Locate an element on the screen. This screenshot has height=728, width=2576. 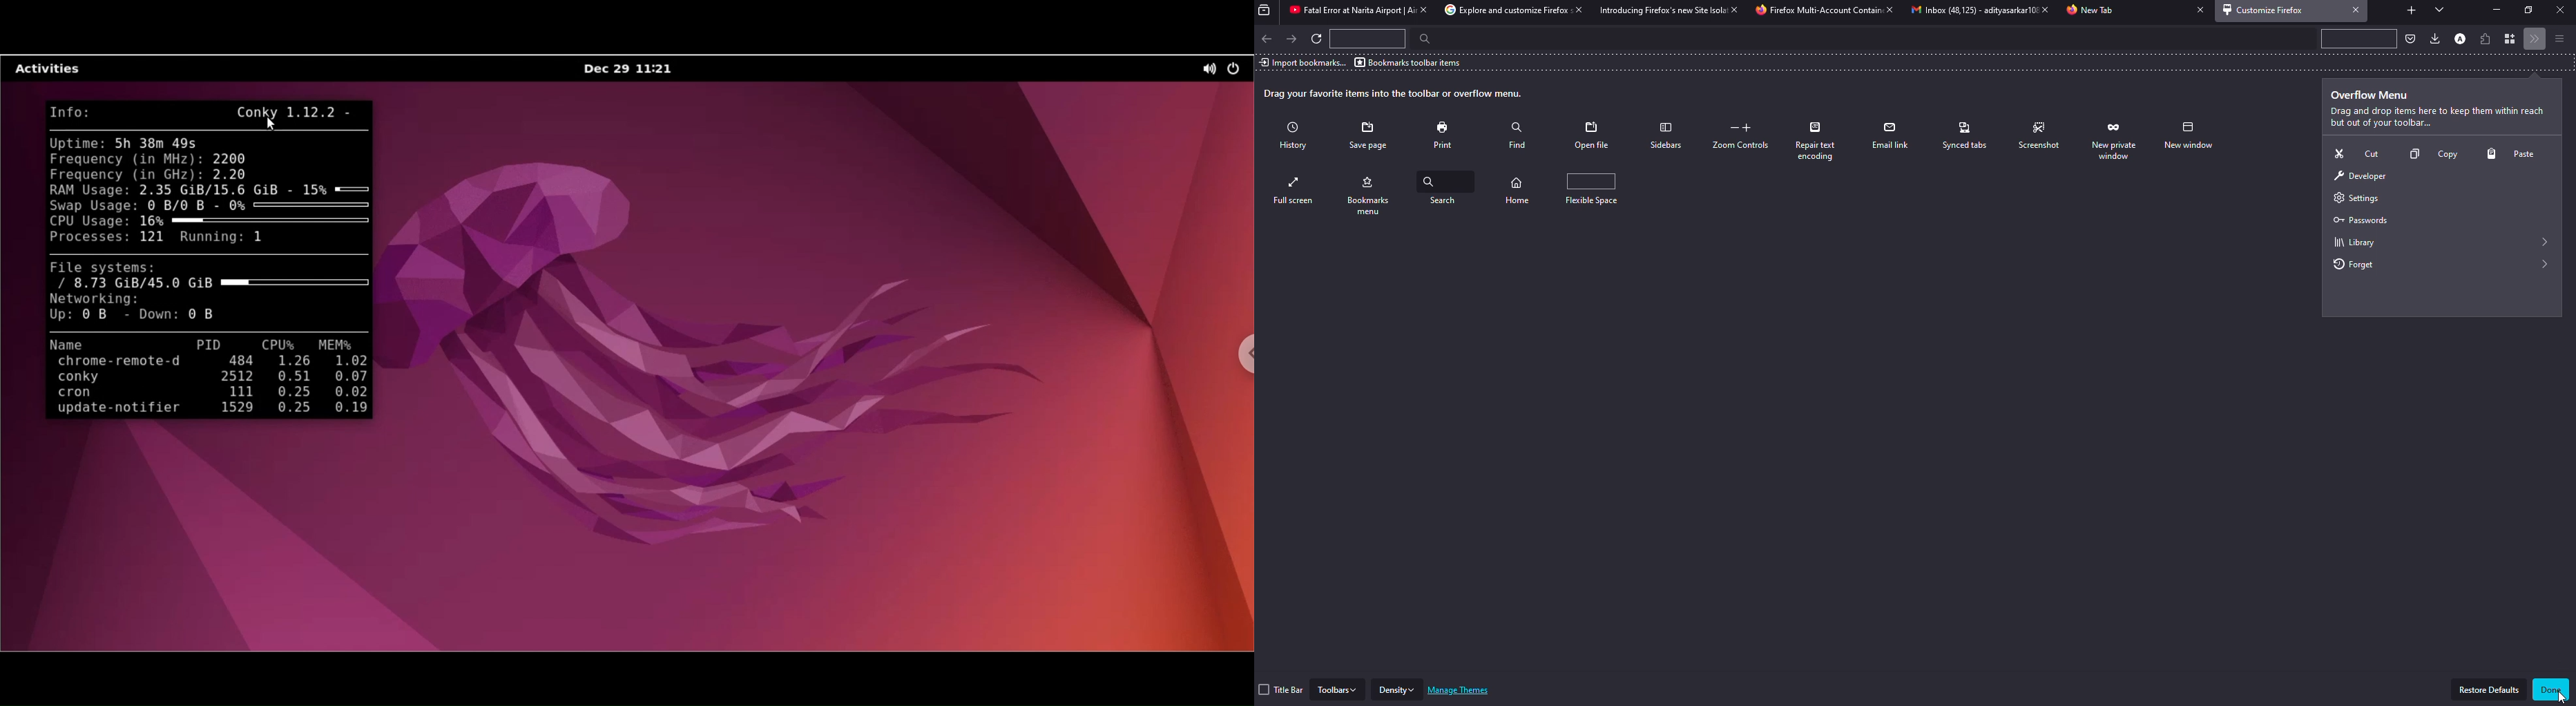
close is located at coordinates (1421, 10).